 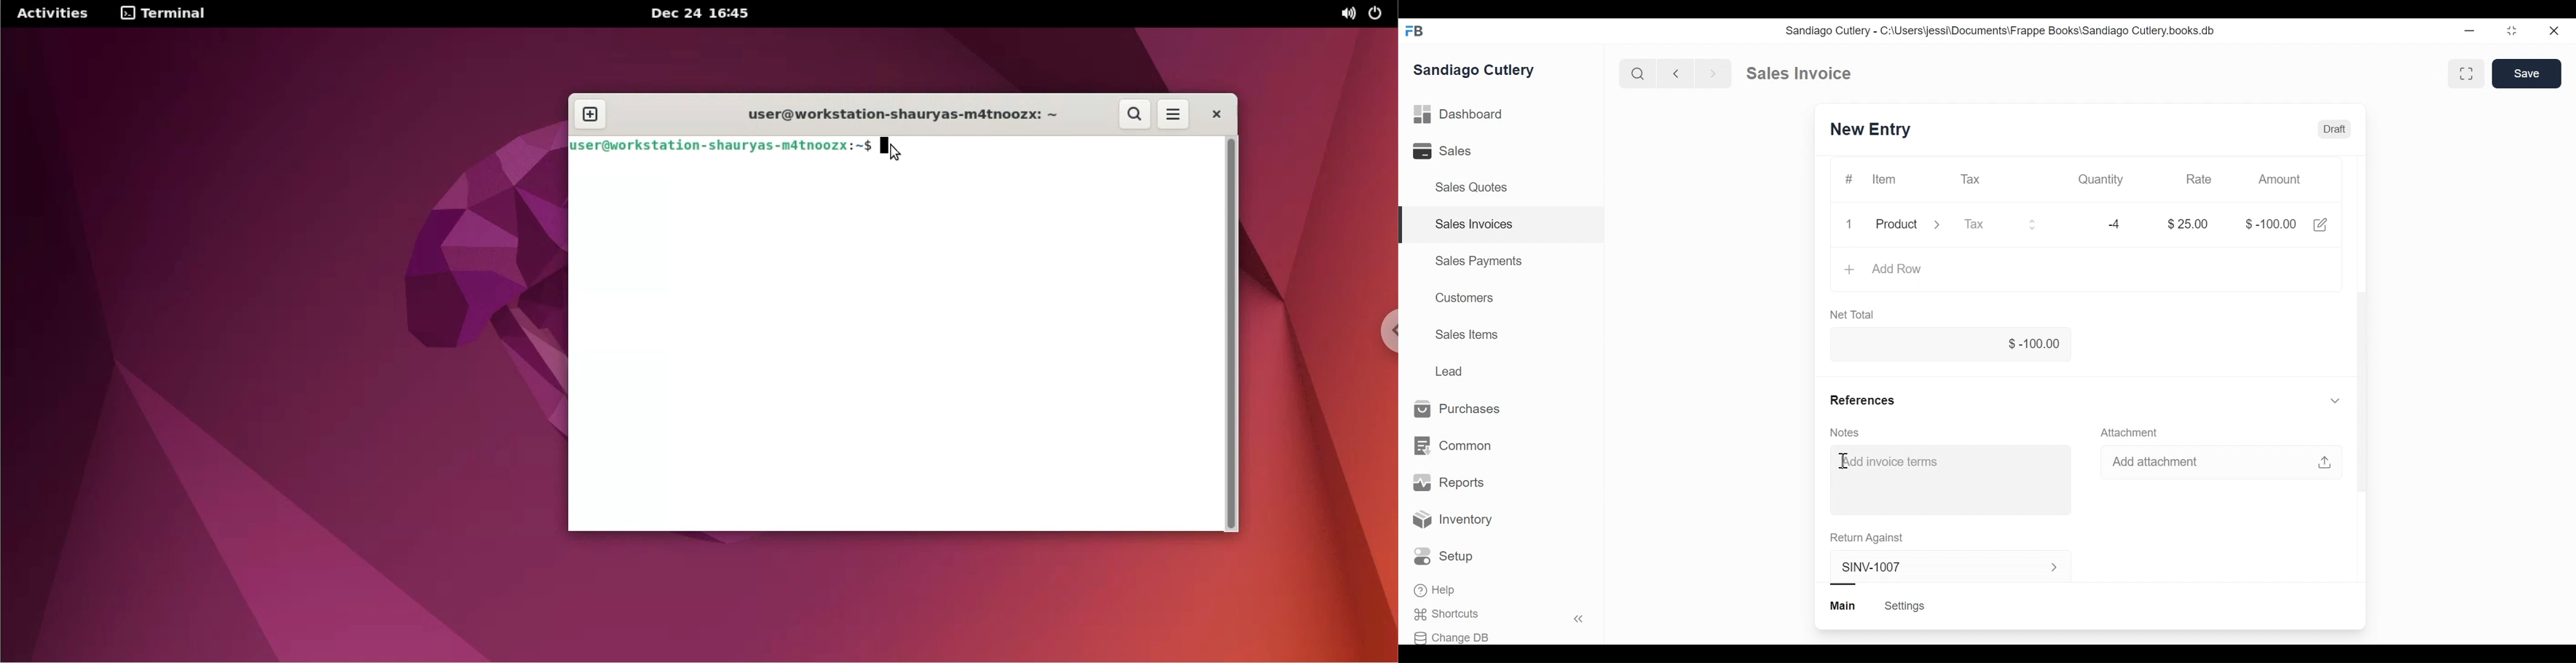 I want to click on Toggle between form and full width, so click(x=2513, y=31).